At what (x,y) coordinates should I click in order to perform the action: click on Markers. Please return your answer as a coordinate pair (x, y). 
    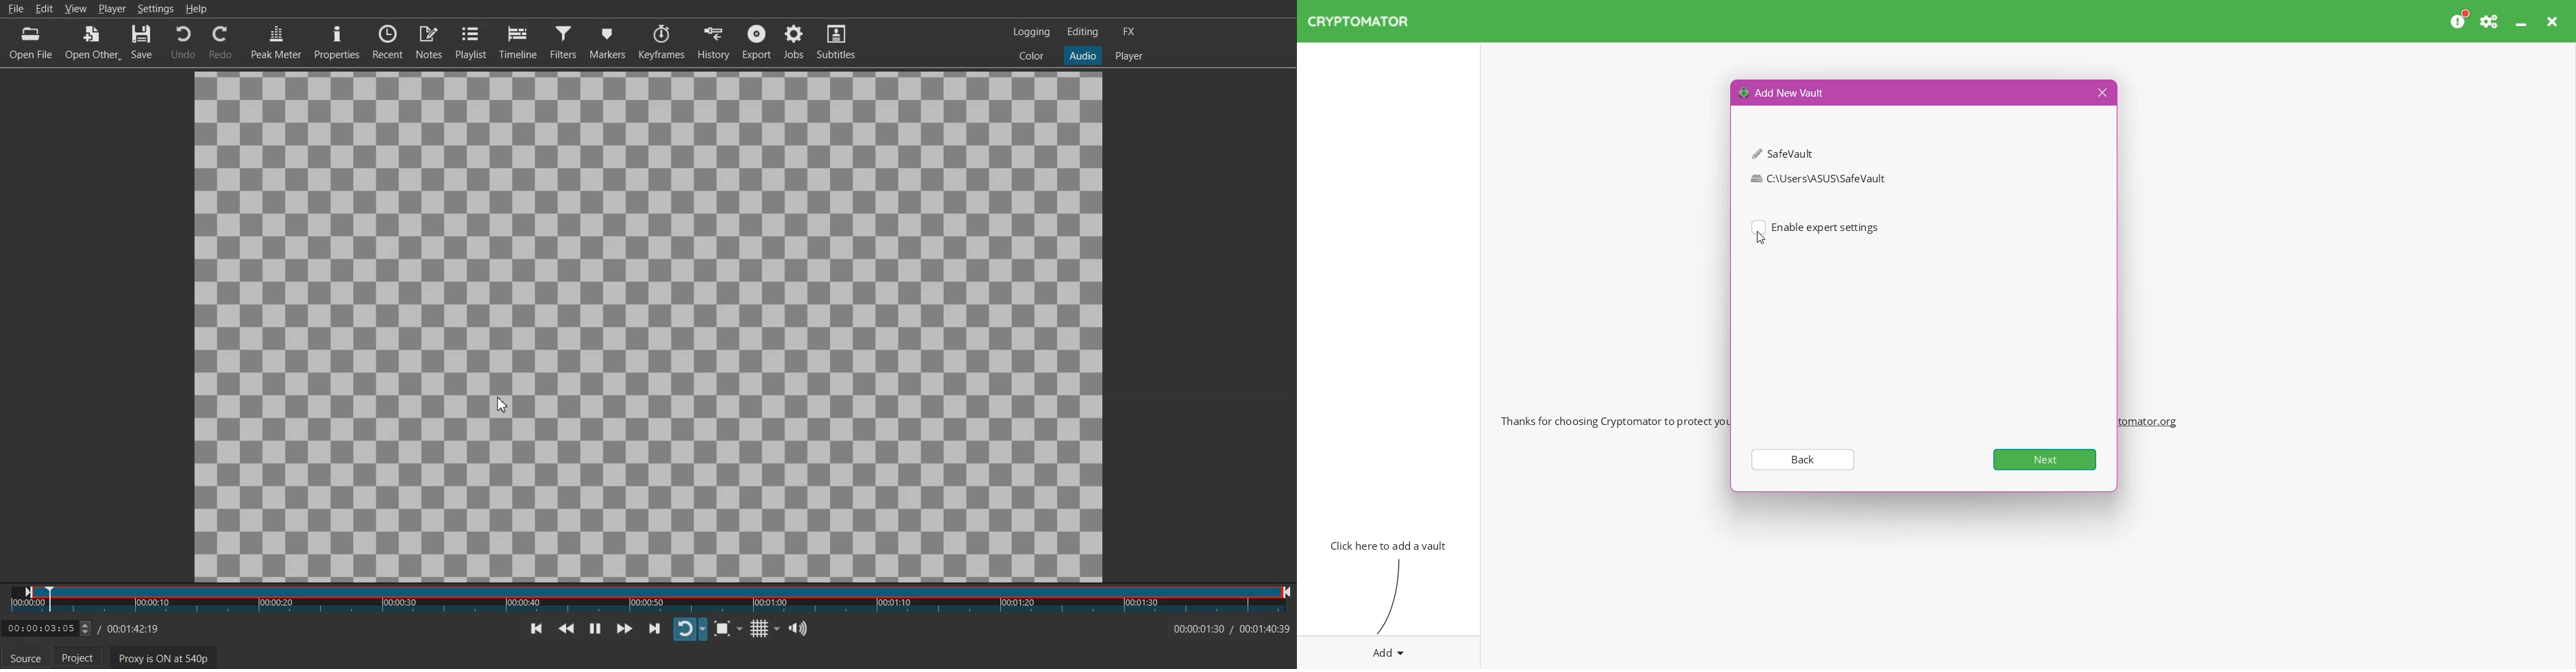
    Looking at the image, I should click on (608, 42).